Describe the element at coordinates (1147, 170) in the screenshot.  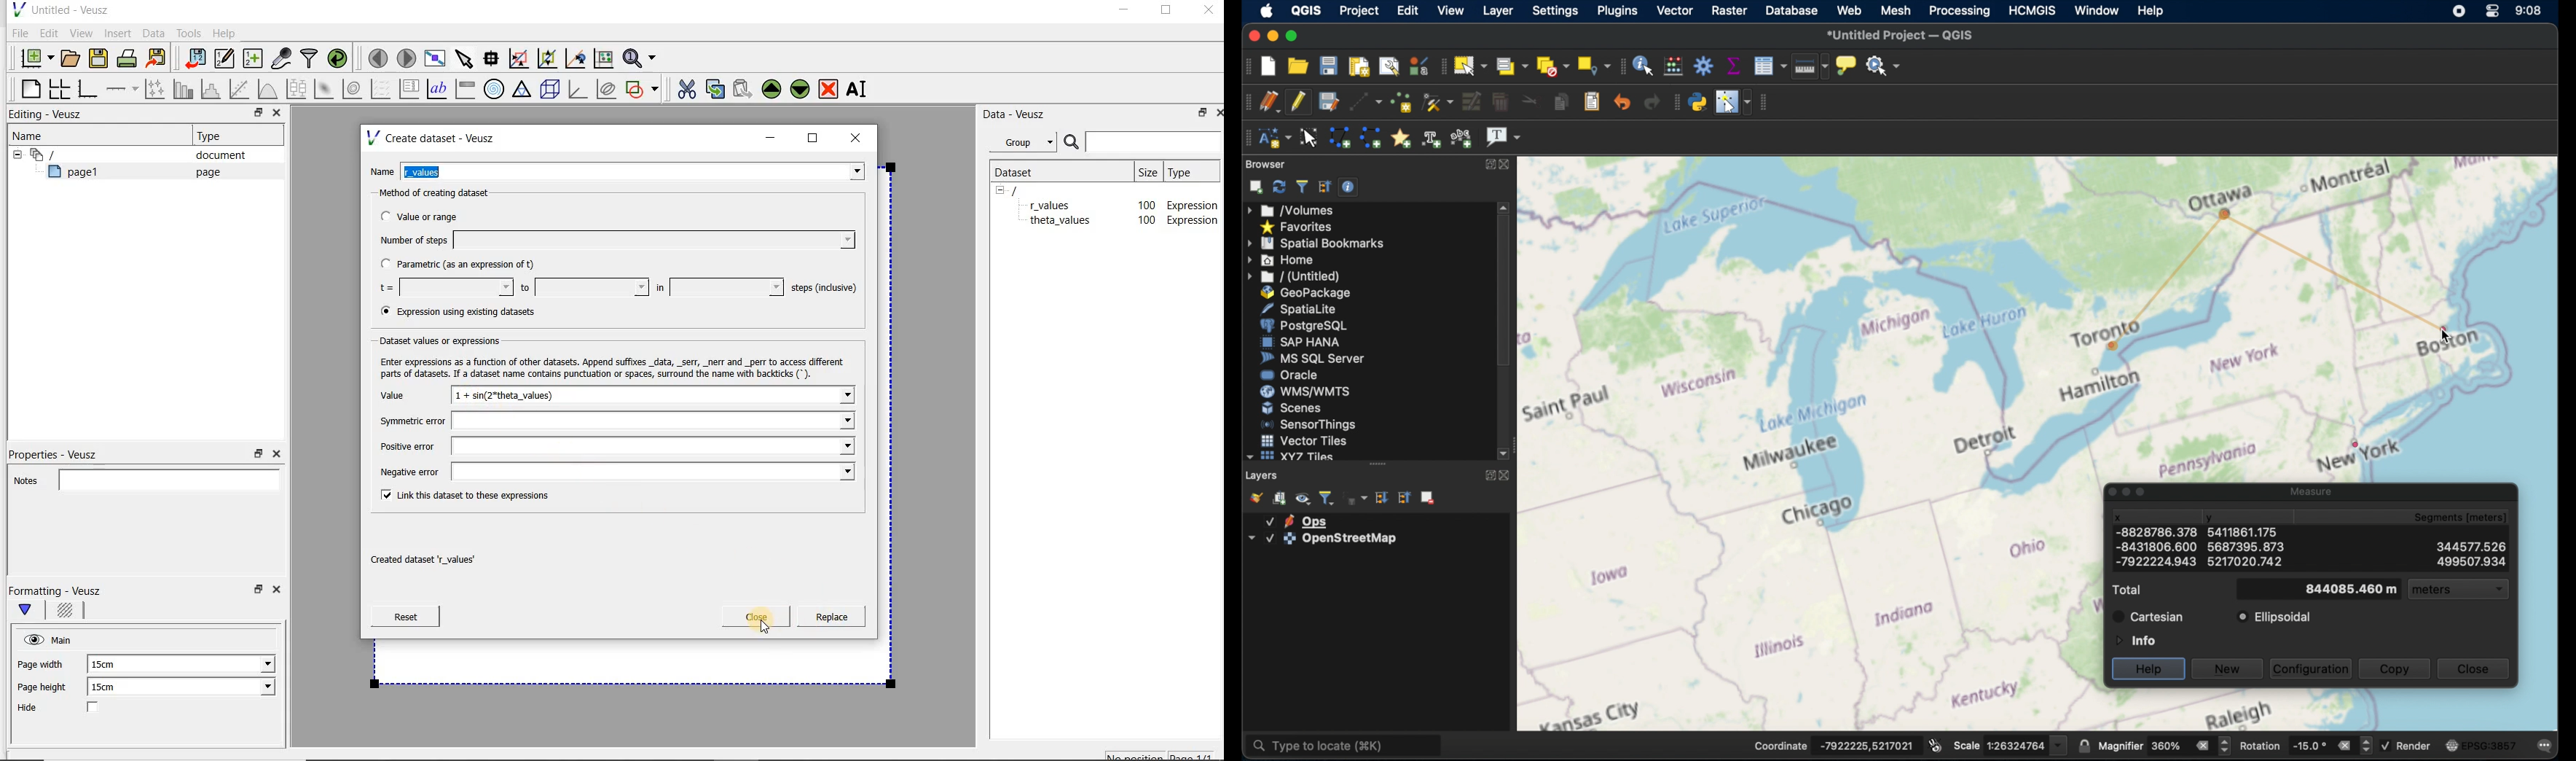
I see `size` at that location.